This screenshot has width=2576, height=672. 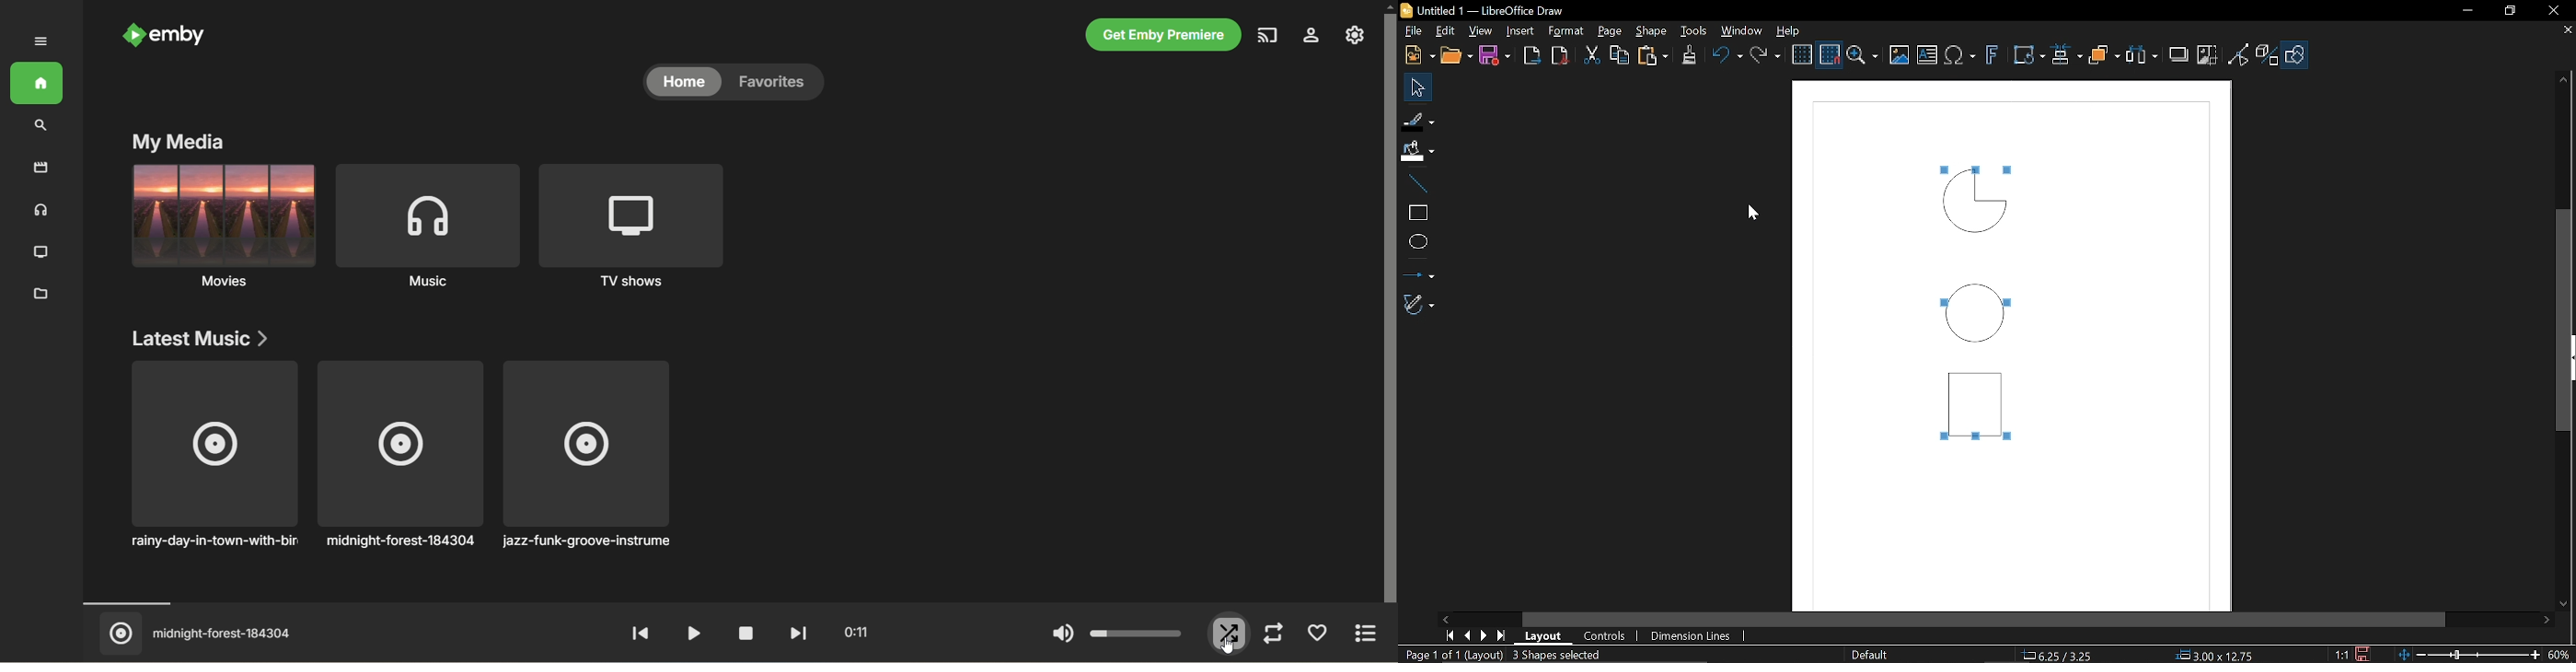 What do you see at coordinates (1979, 207) in the screenshot?
I see `Quarter circle` at bounding box center [1979, 207].